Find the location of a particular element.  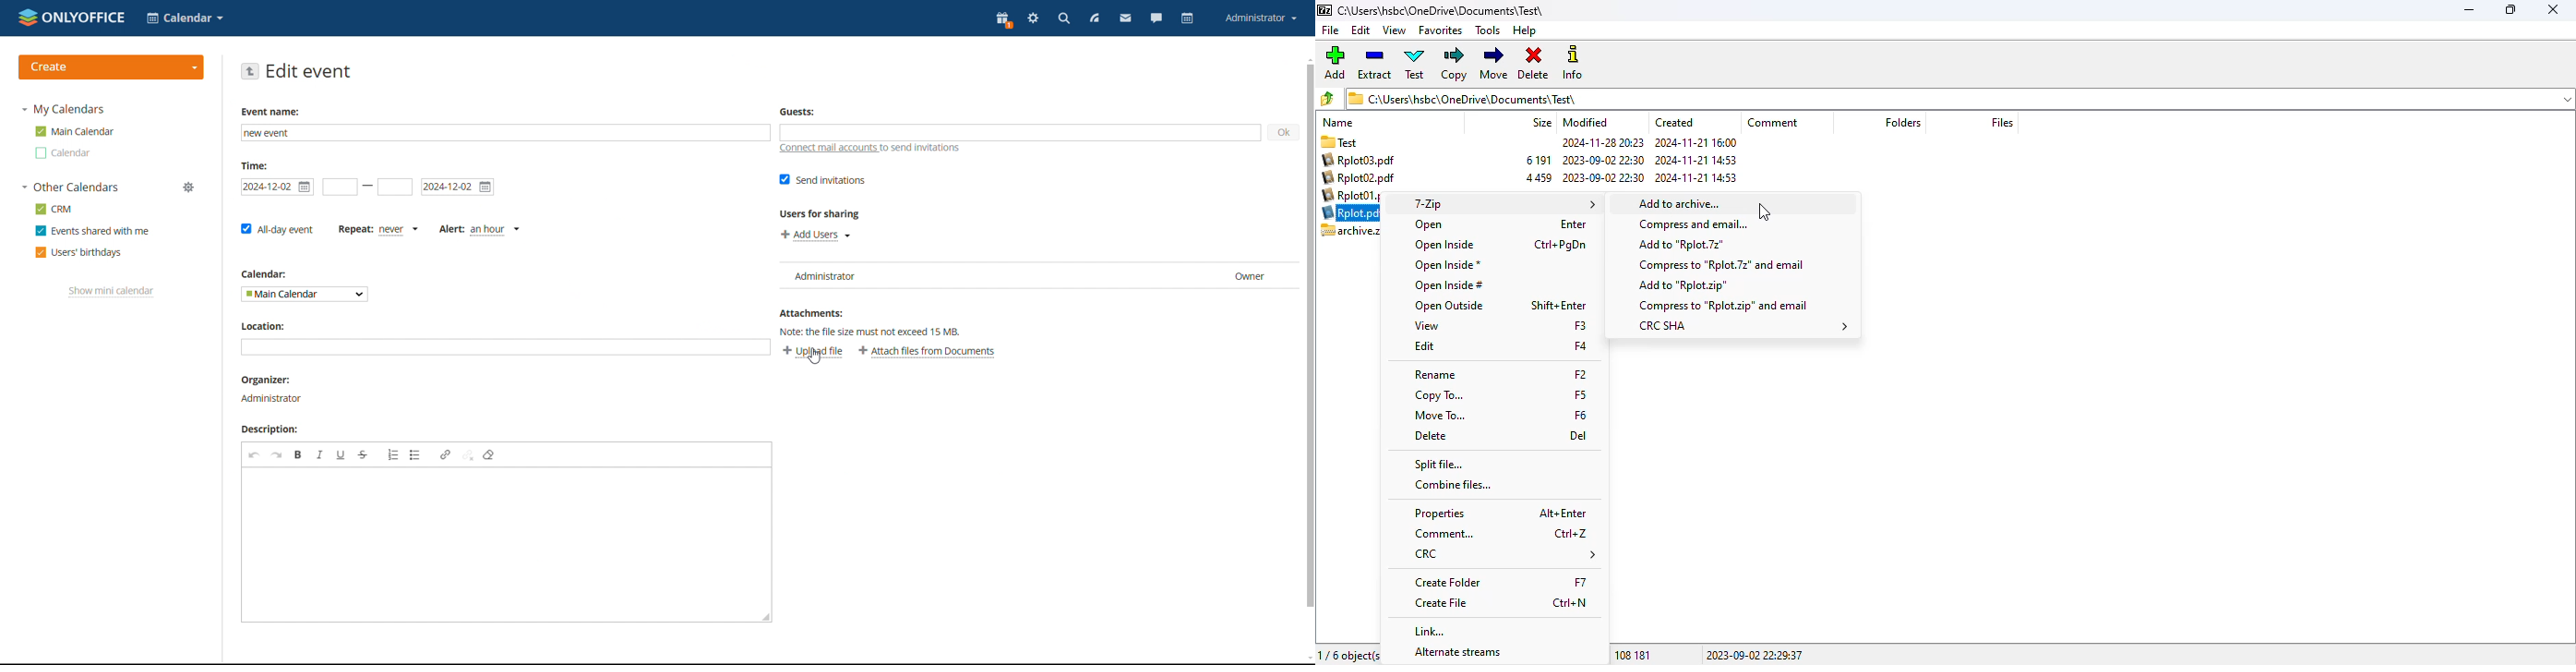

size is located at coordinates (1540, 122).